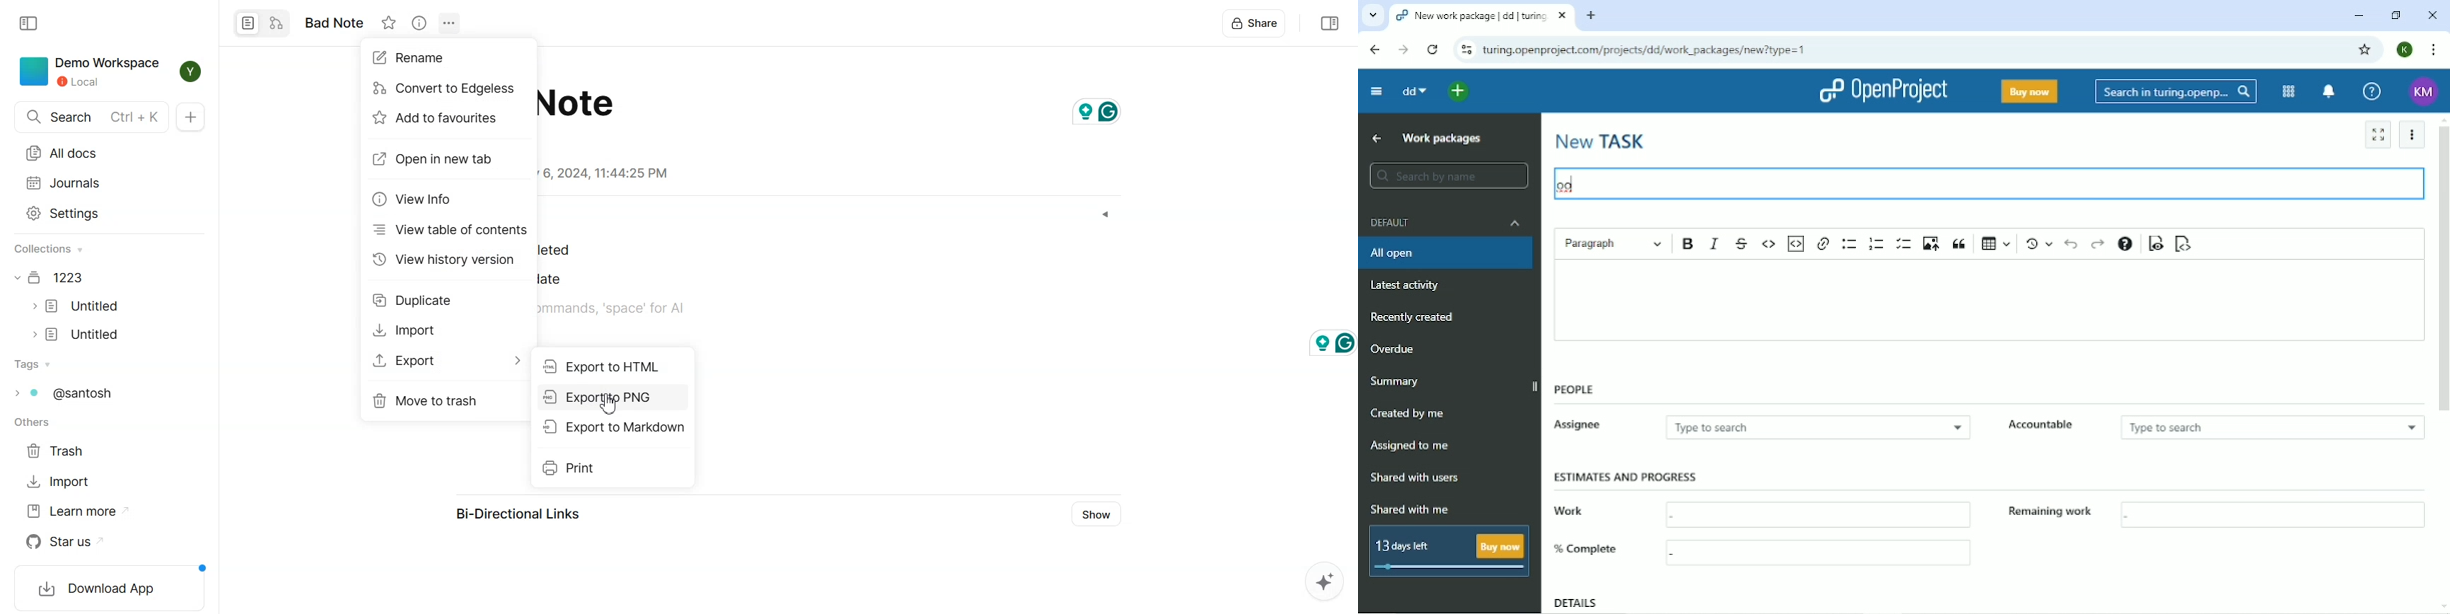  What do you see at coordinates (1769, 243) in the screenshot?
I see `Code` at bounding box center [1769, 243].